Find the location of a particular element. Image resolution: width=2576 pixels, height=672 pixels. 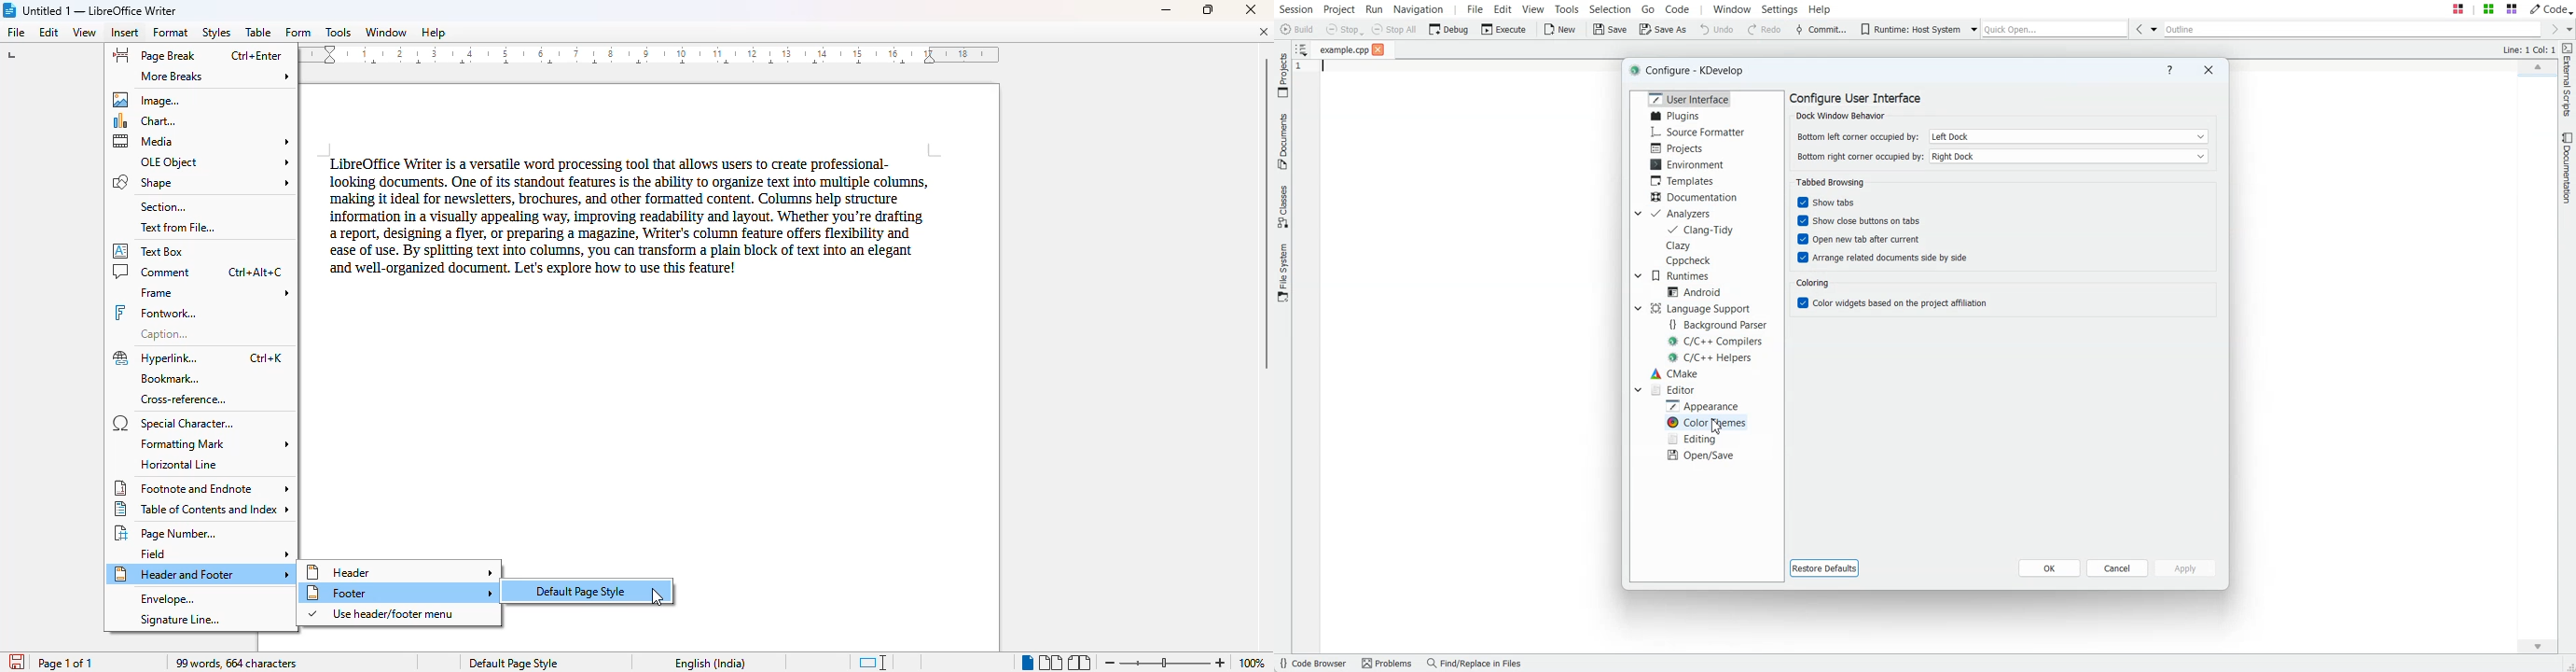

close documemt is located at coordinates (1264, 32).